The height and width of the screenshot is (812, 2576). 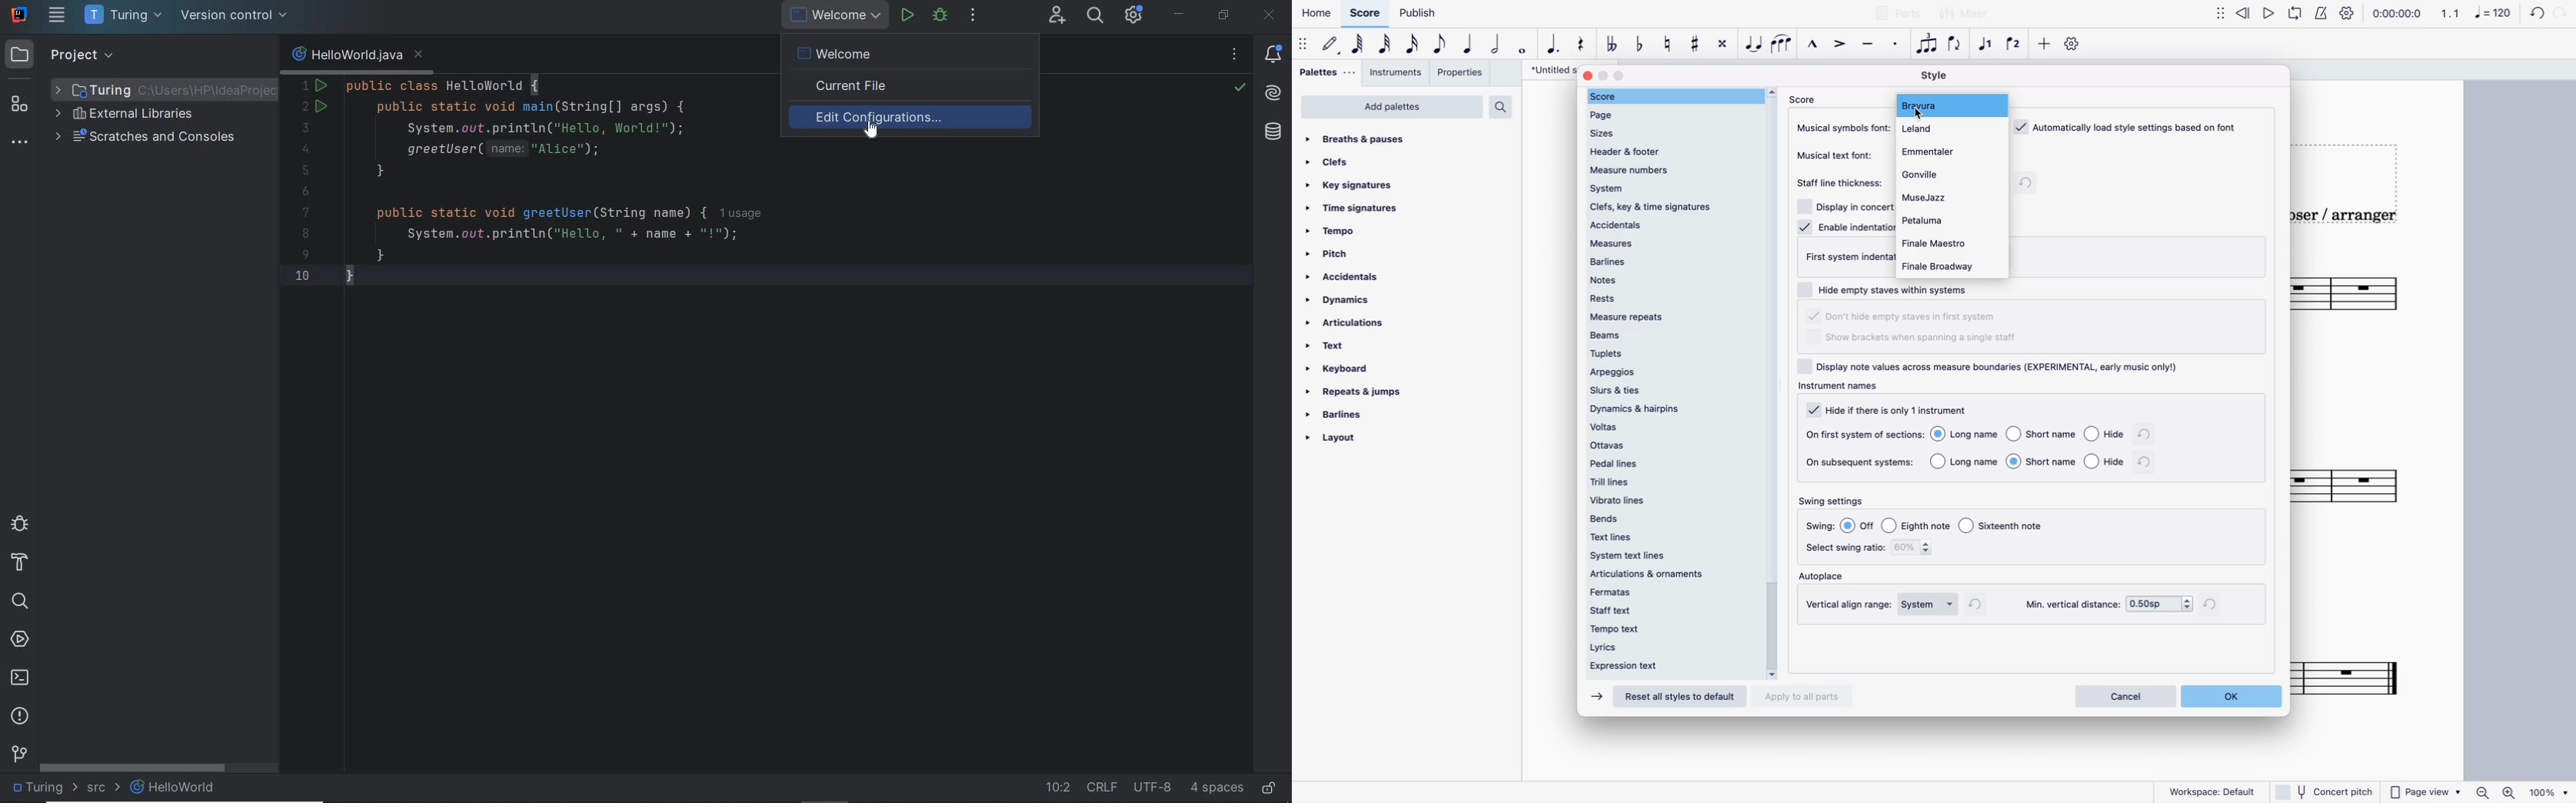 I want to click on Reset all styles to default, so click(x=1683, y=697).